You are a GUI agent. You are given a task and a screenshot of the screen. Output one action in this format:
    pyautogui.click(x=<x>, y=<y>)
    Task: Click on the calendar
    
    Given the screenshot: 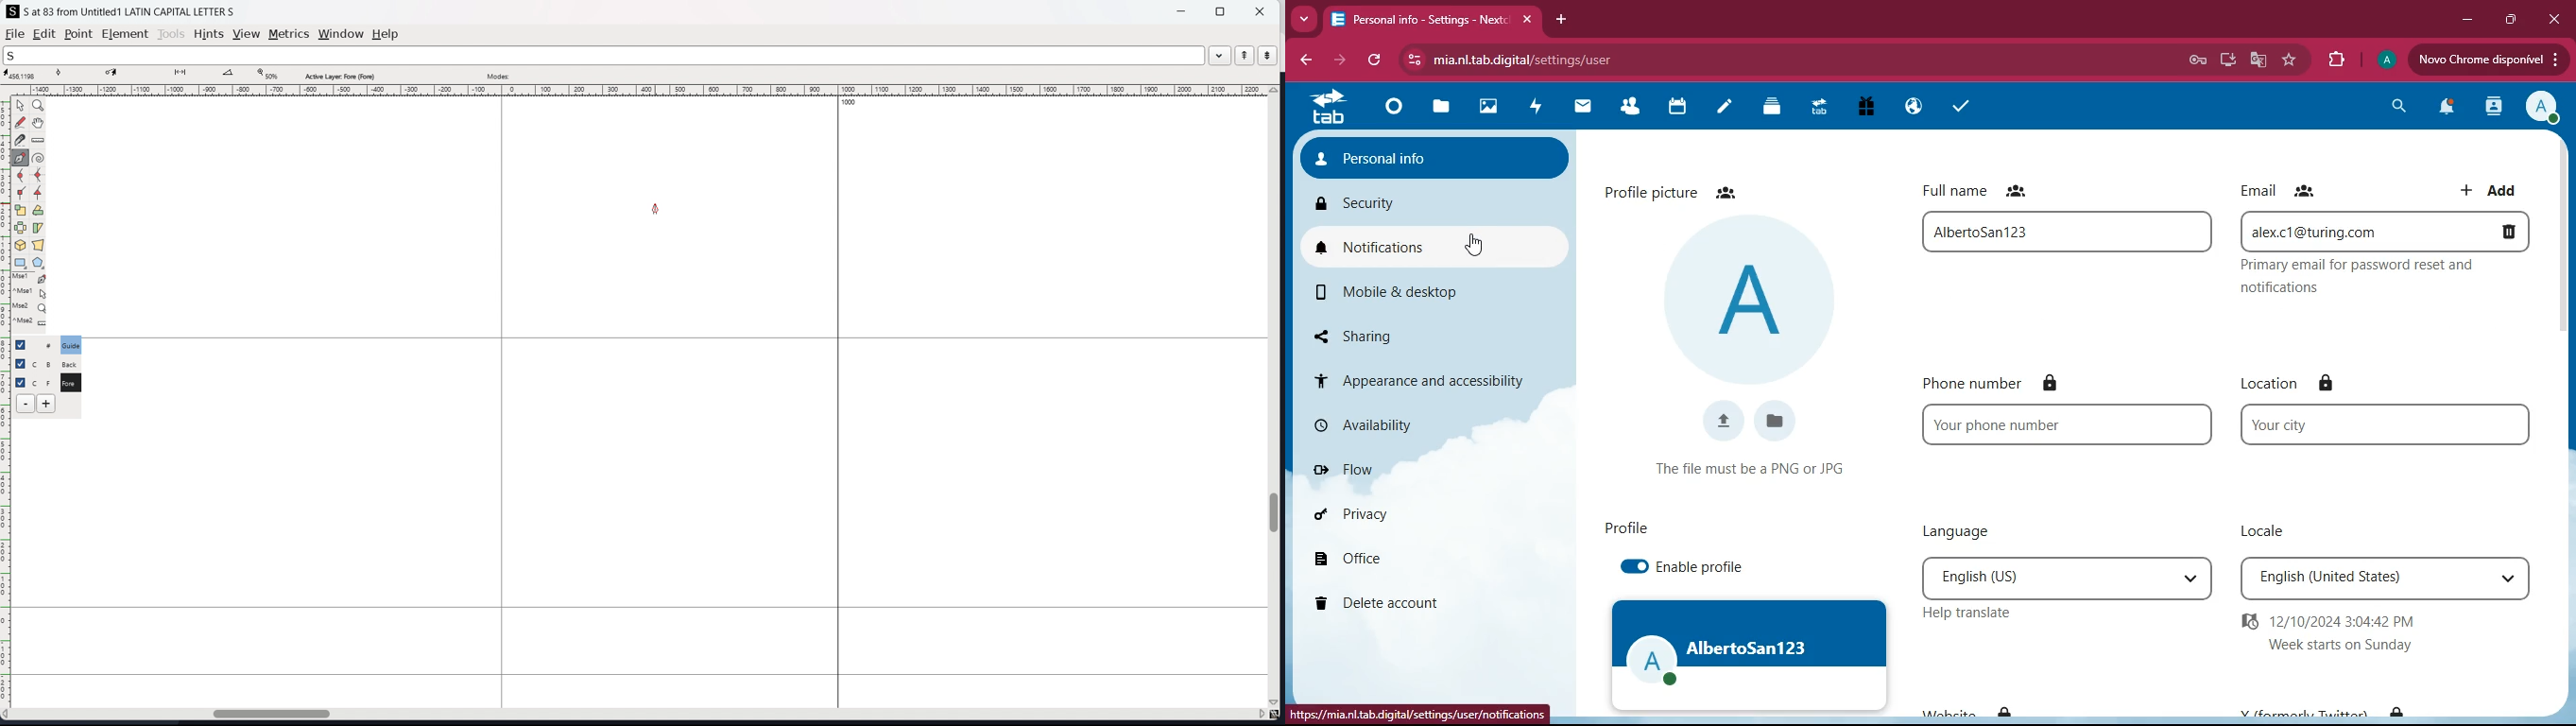 What is the action you would take?
    pyautogui.click(x=1677, y=109)
    